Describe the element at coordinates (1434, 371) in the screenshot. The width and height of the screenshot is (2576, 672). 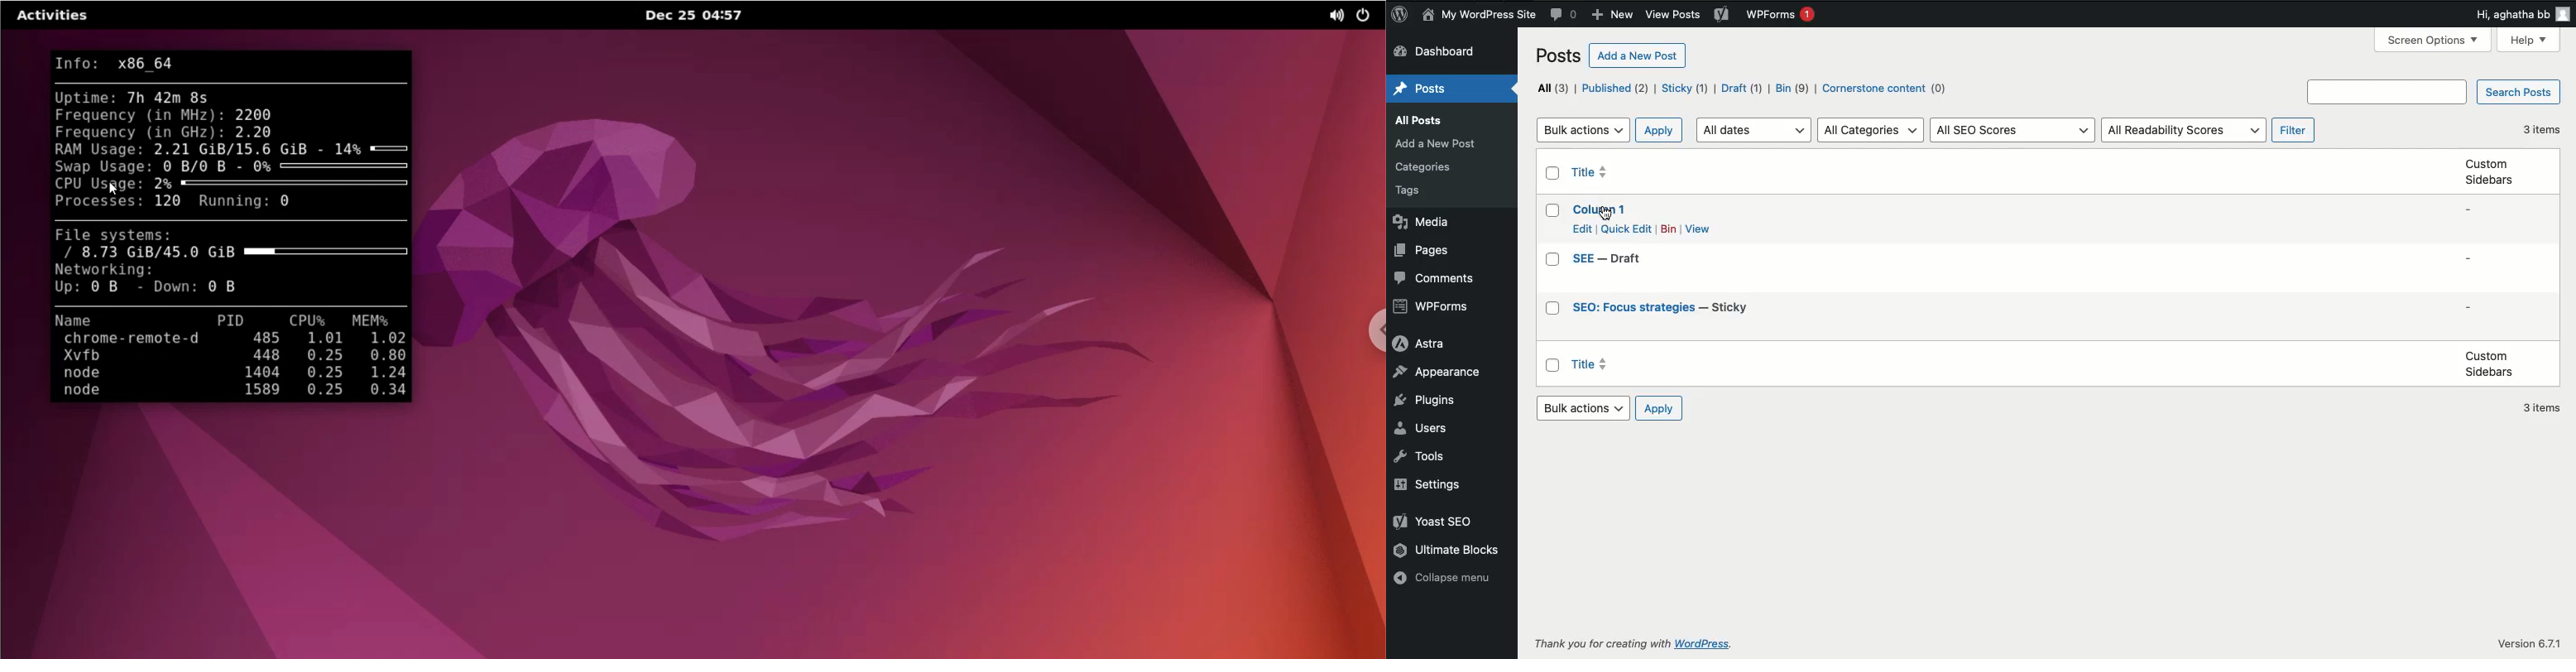
I see `Appearance` at that location.